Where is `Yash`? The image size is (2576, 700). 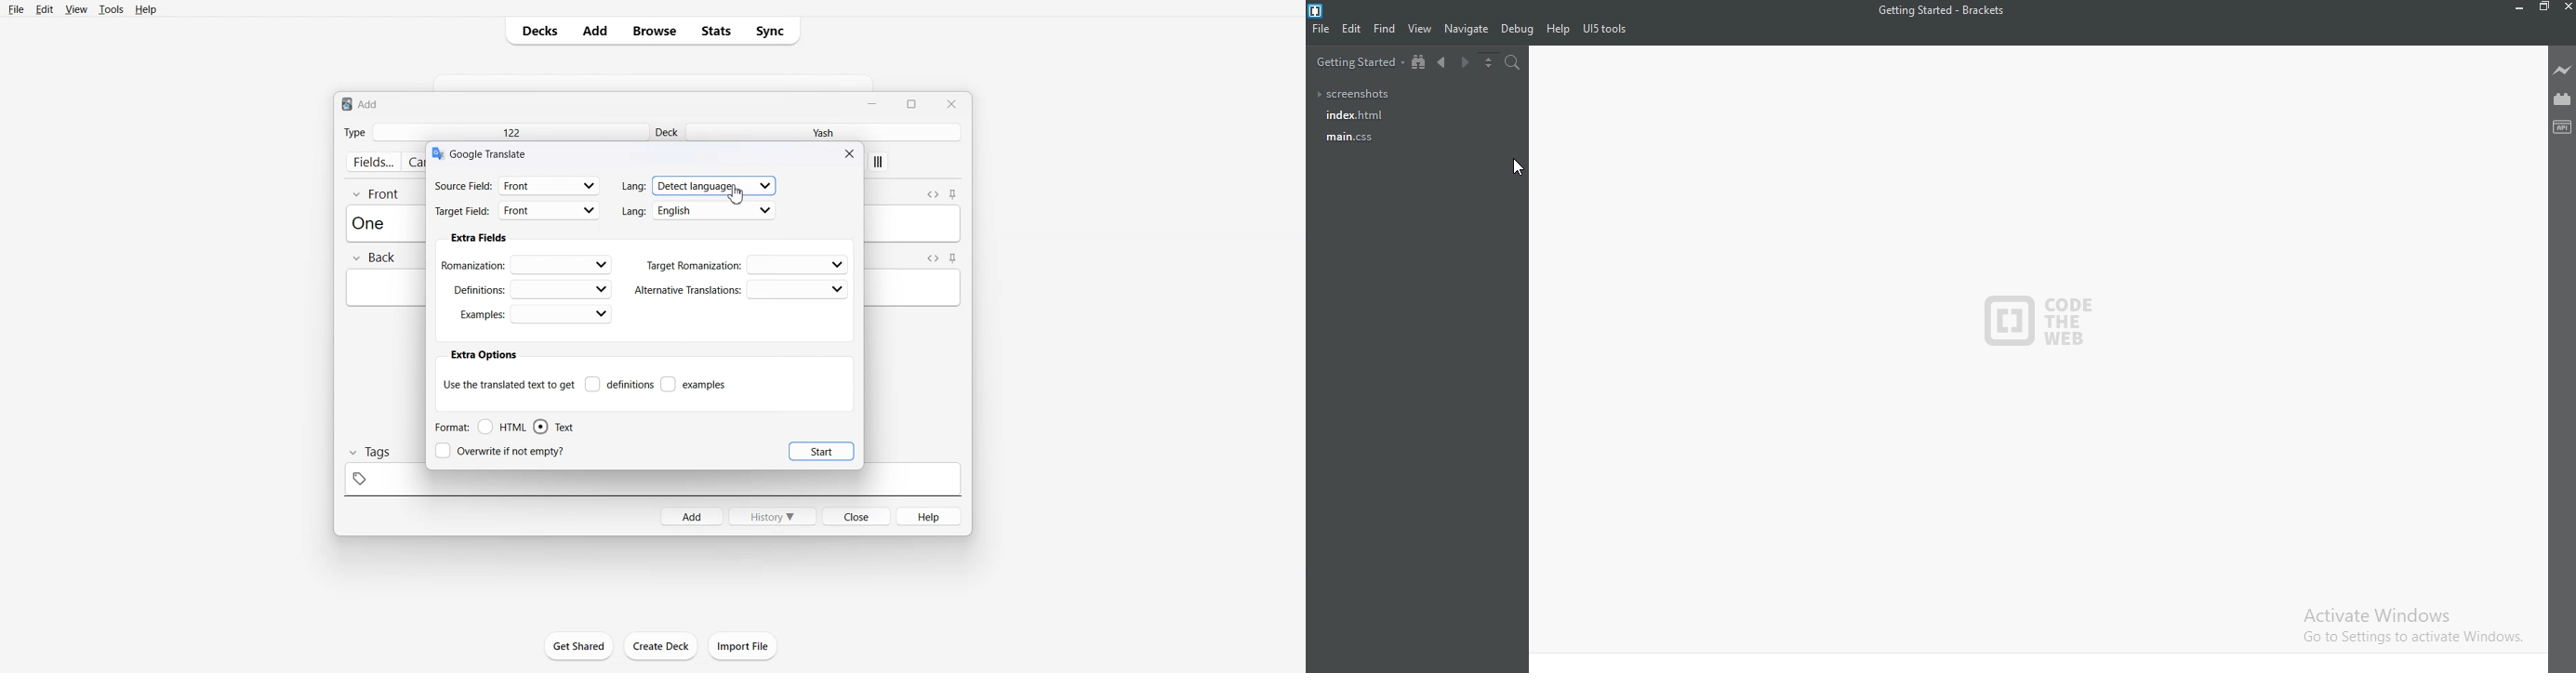 Yash is located at coordinates (826, 133).